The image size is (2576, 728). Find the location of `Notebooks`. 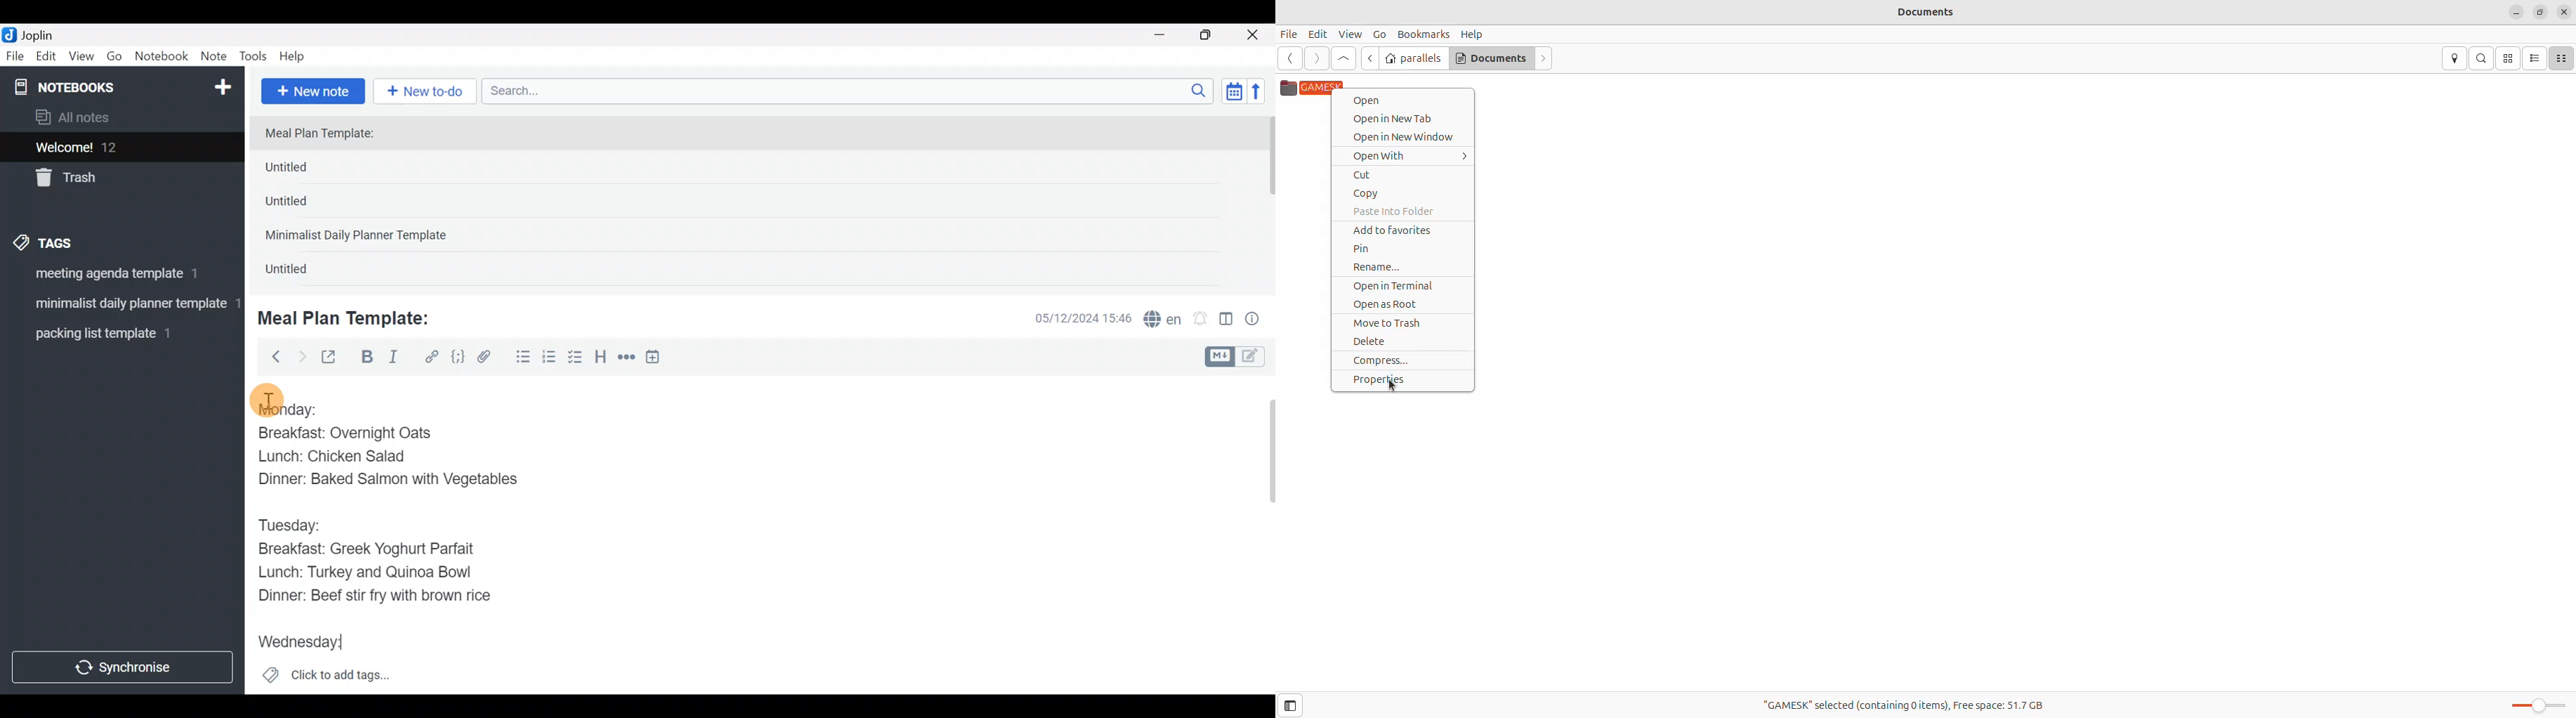

Notebooks is located at coordinates (94, 86).